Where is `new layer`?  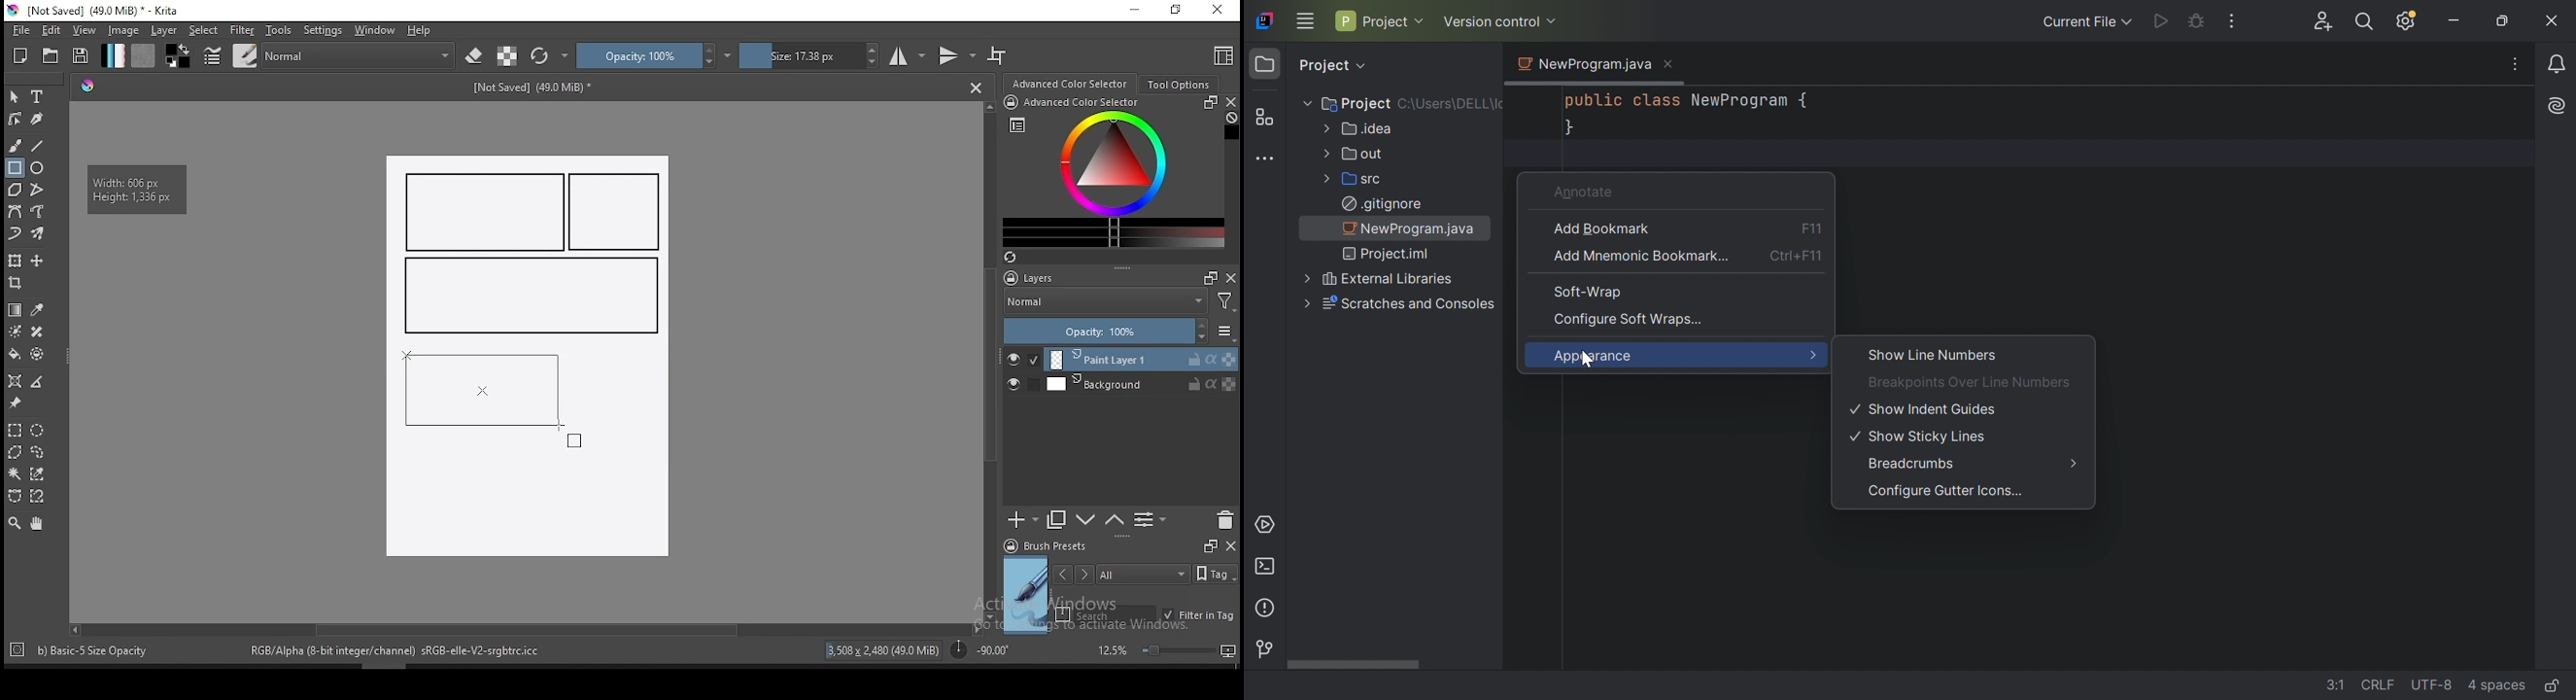
new layer is located at coordinates (1023, 519).